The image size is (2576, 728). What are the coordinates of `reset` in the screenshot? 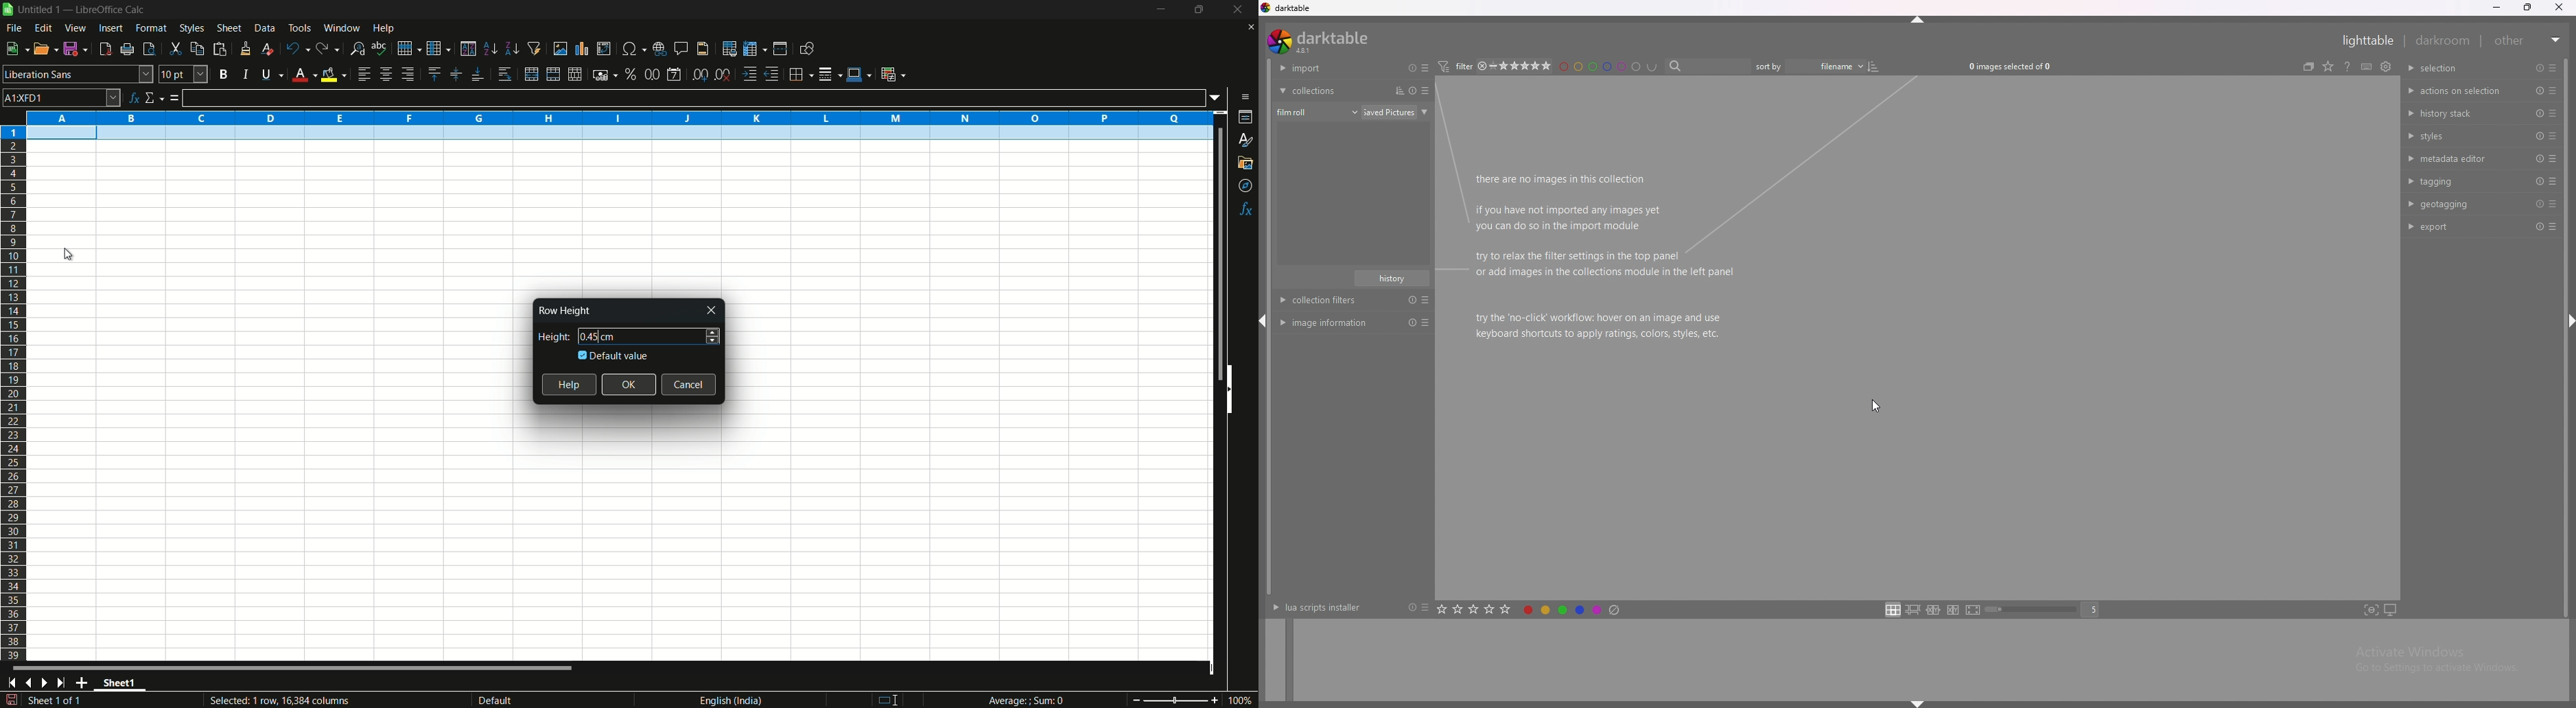 It's located at (1409, 608).